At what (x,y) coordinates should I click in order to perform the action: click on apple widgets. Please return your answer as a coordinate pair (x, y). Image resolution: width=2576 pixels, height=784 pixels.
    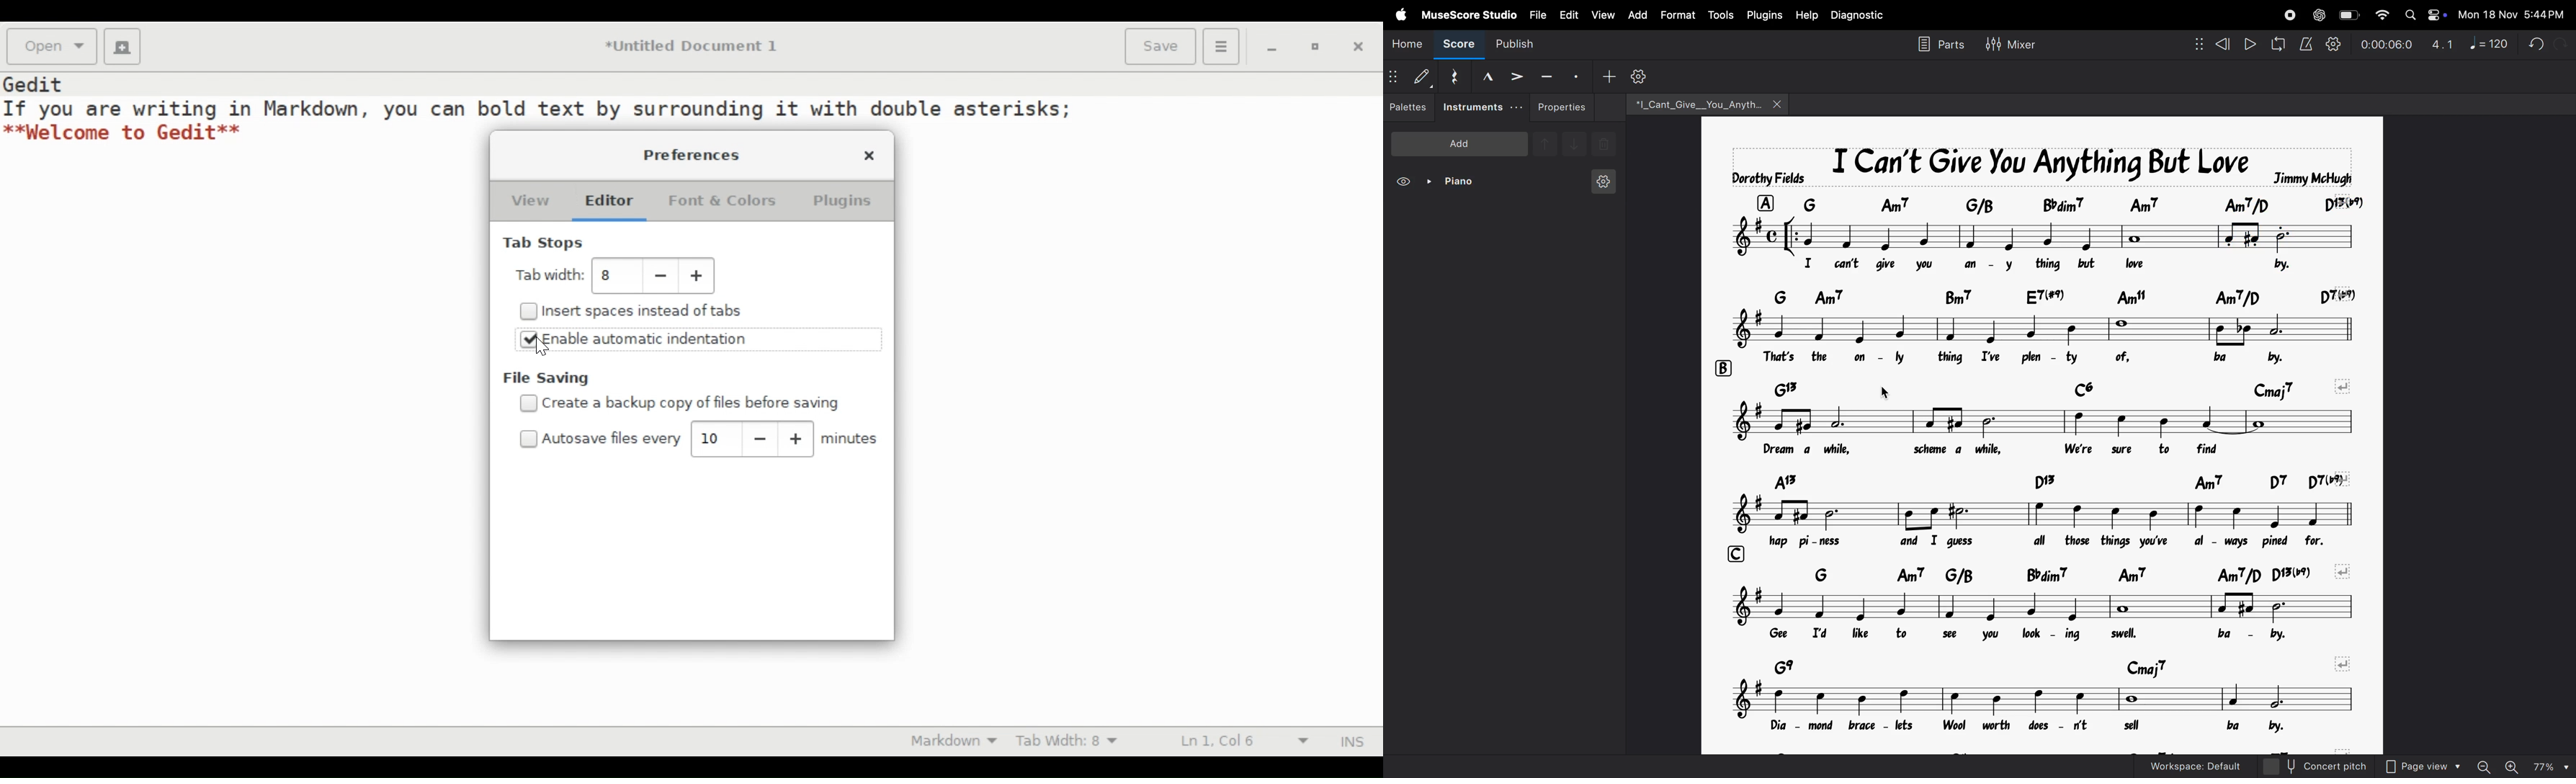
    Looking at the image, I should click on (2423, 15).